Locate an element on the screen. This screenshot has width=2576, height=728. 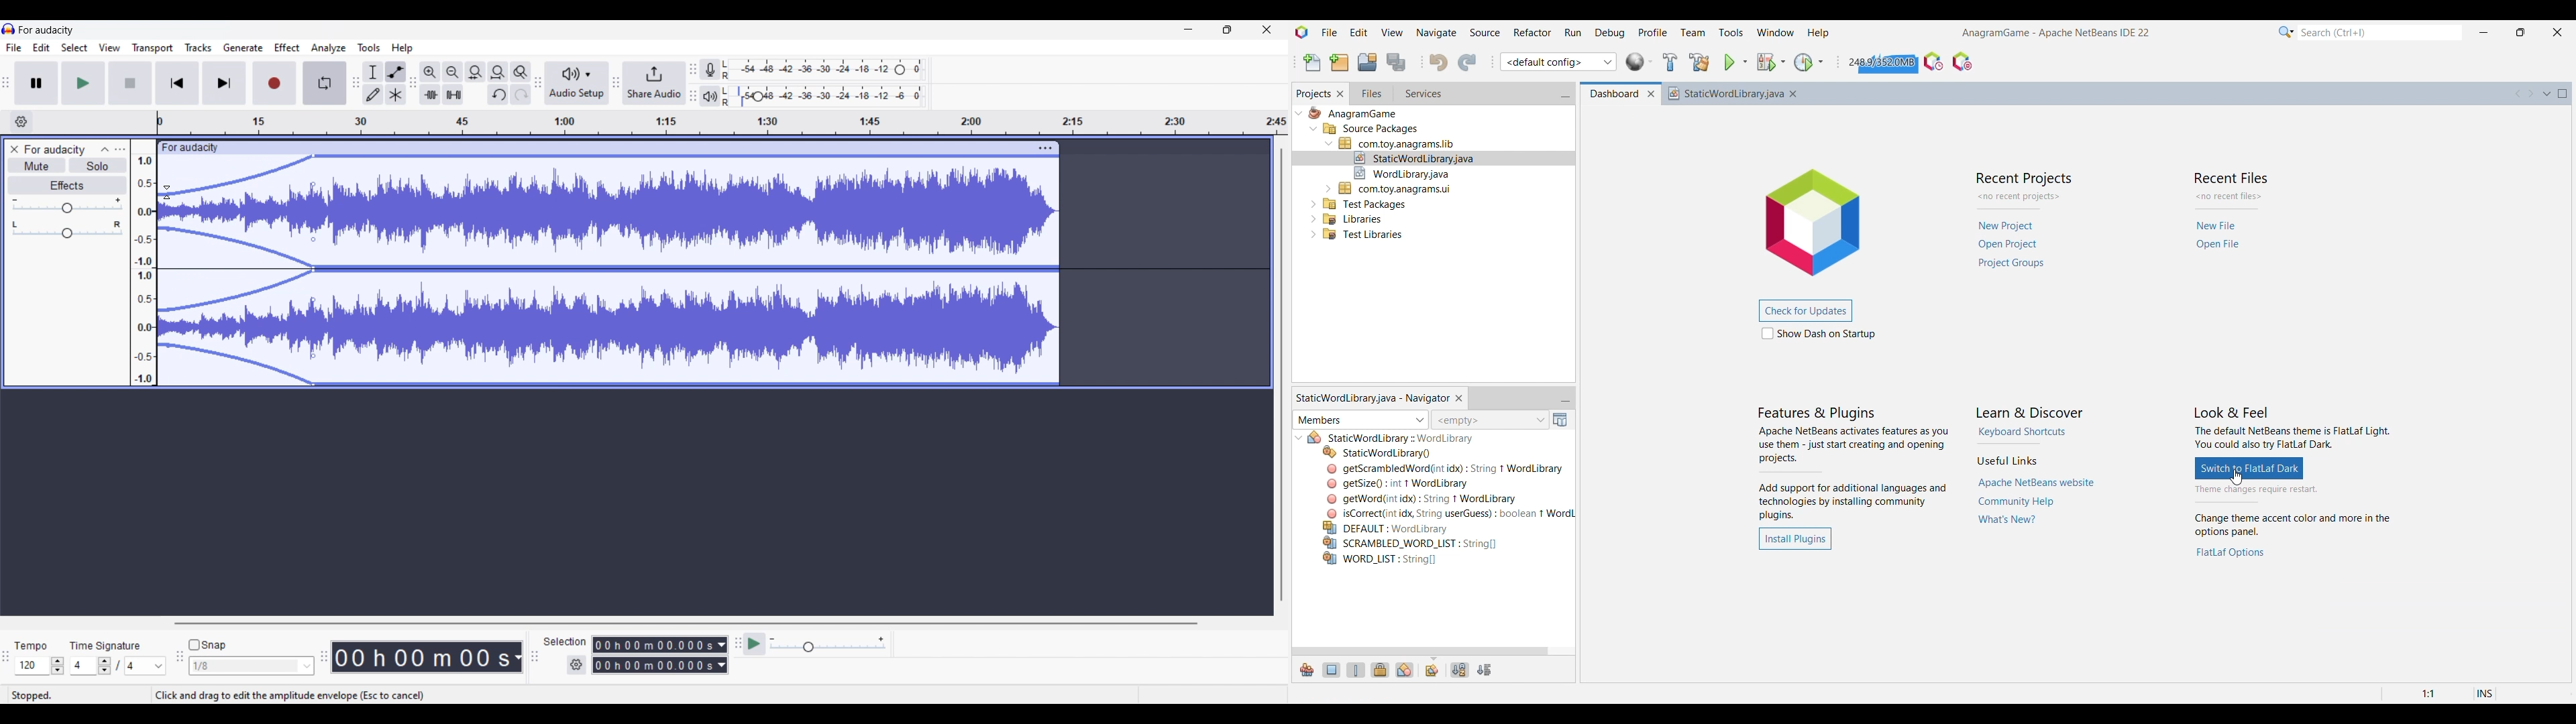
Build project is located at coordinates (1670, 62).